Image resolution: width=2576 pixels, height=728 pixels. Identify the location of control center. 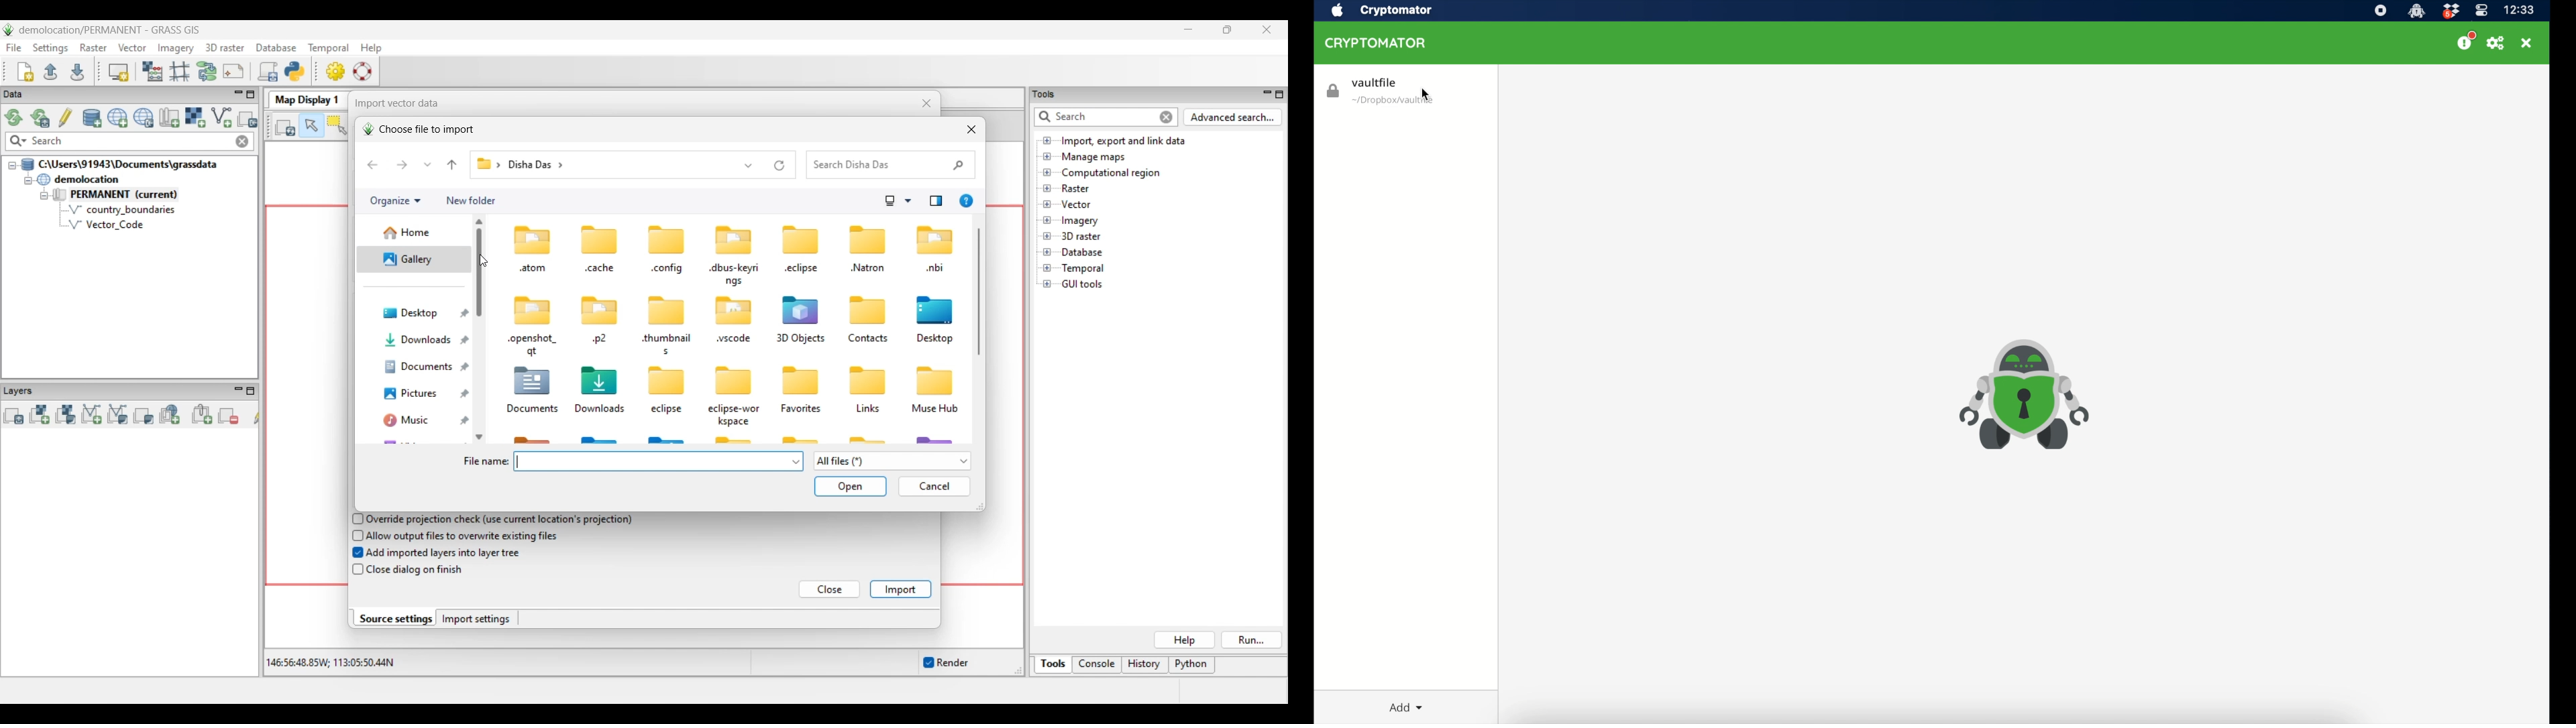
(2480, 10).